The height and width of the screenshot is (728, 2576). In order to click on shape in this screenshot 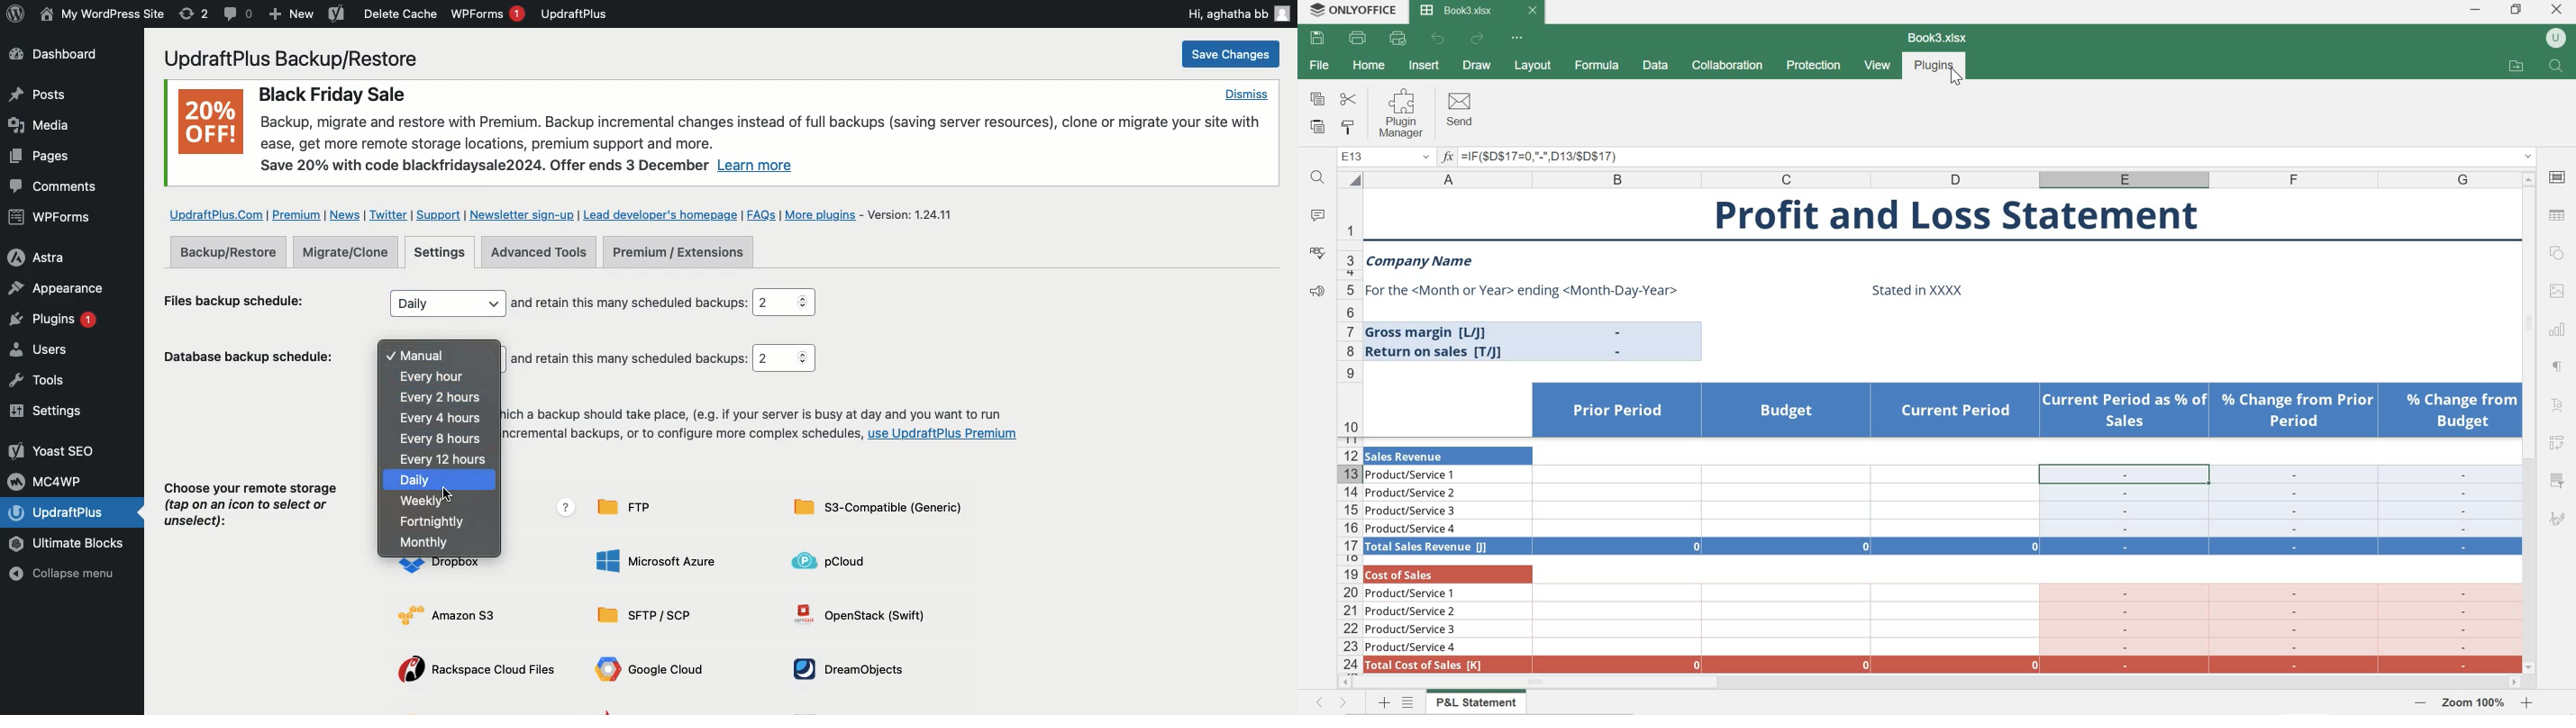, I will do `click(2556, 254)`.